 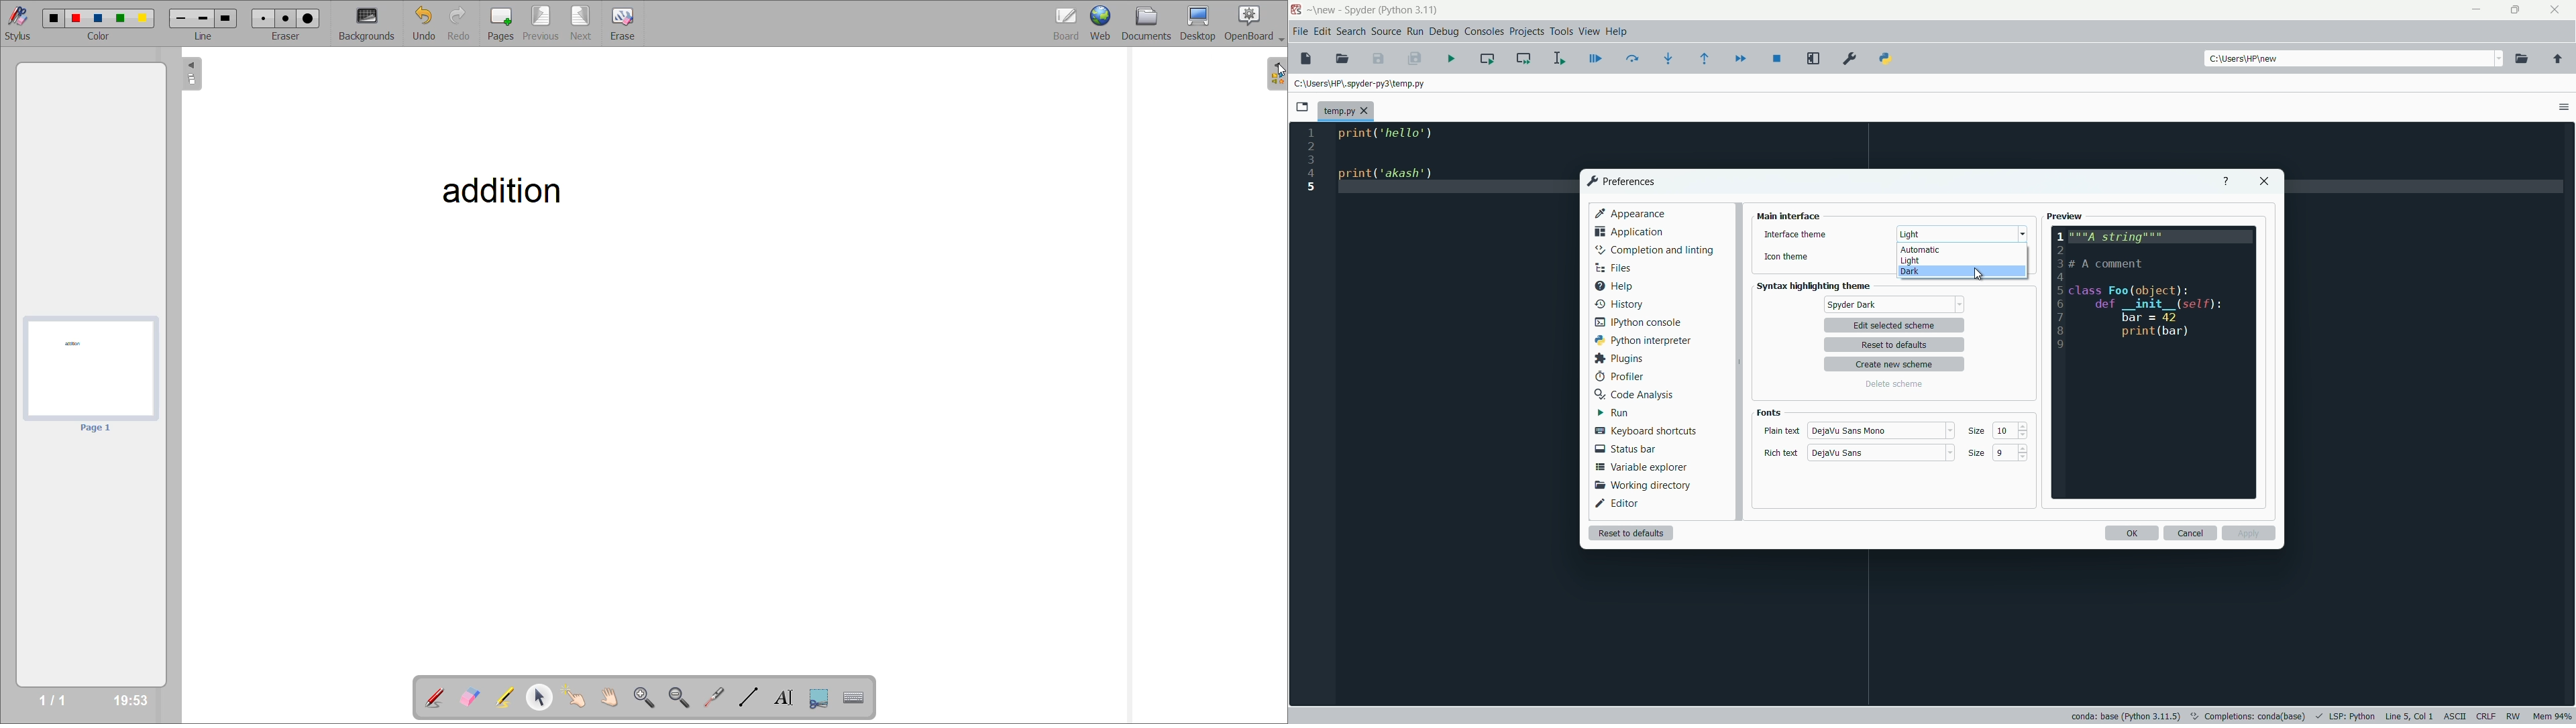 What do you see at coordinates (1596, 59) in the screenshot?
I see `debug file` at bounding box center [1596, 59].